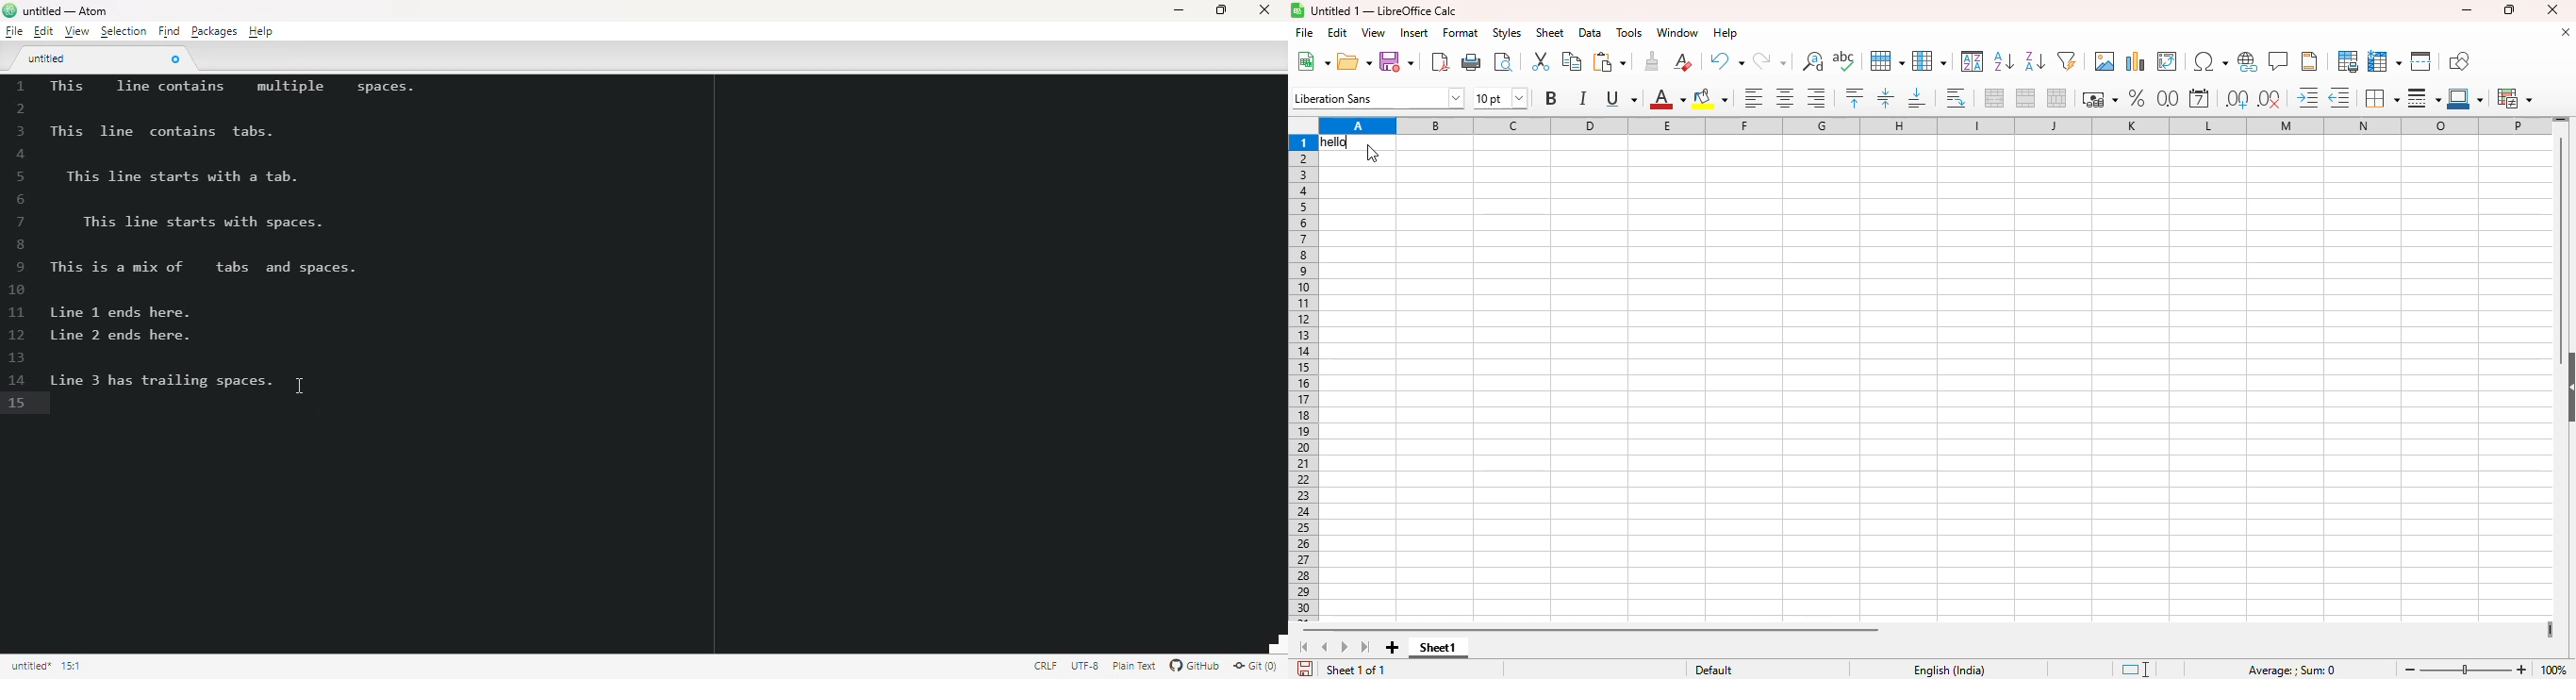 This screenshot has height=700, width=2576. Describe the element at coordinates (1179, 10) in the screenshot. I see `minimize` at that location.